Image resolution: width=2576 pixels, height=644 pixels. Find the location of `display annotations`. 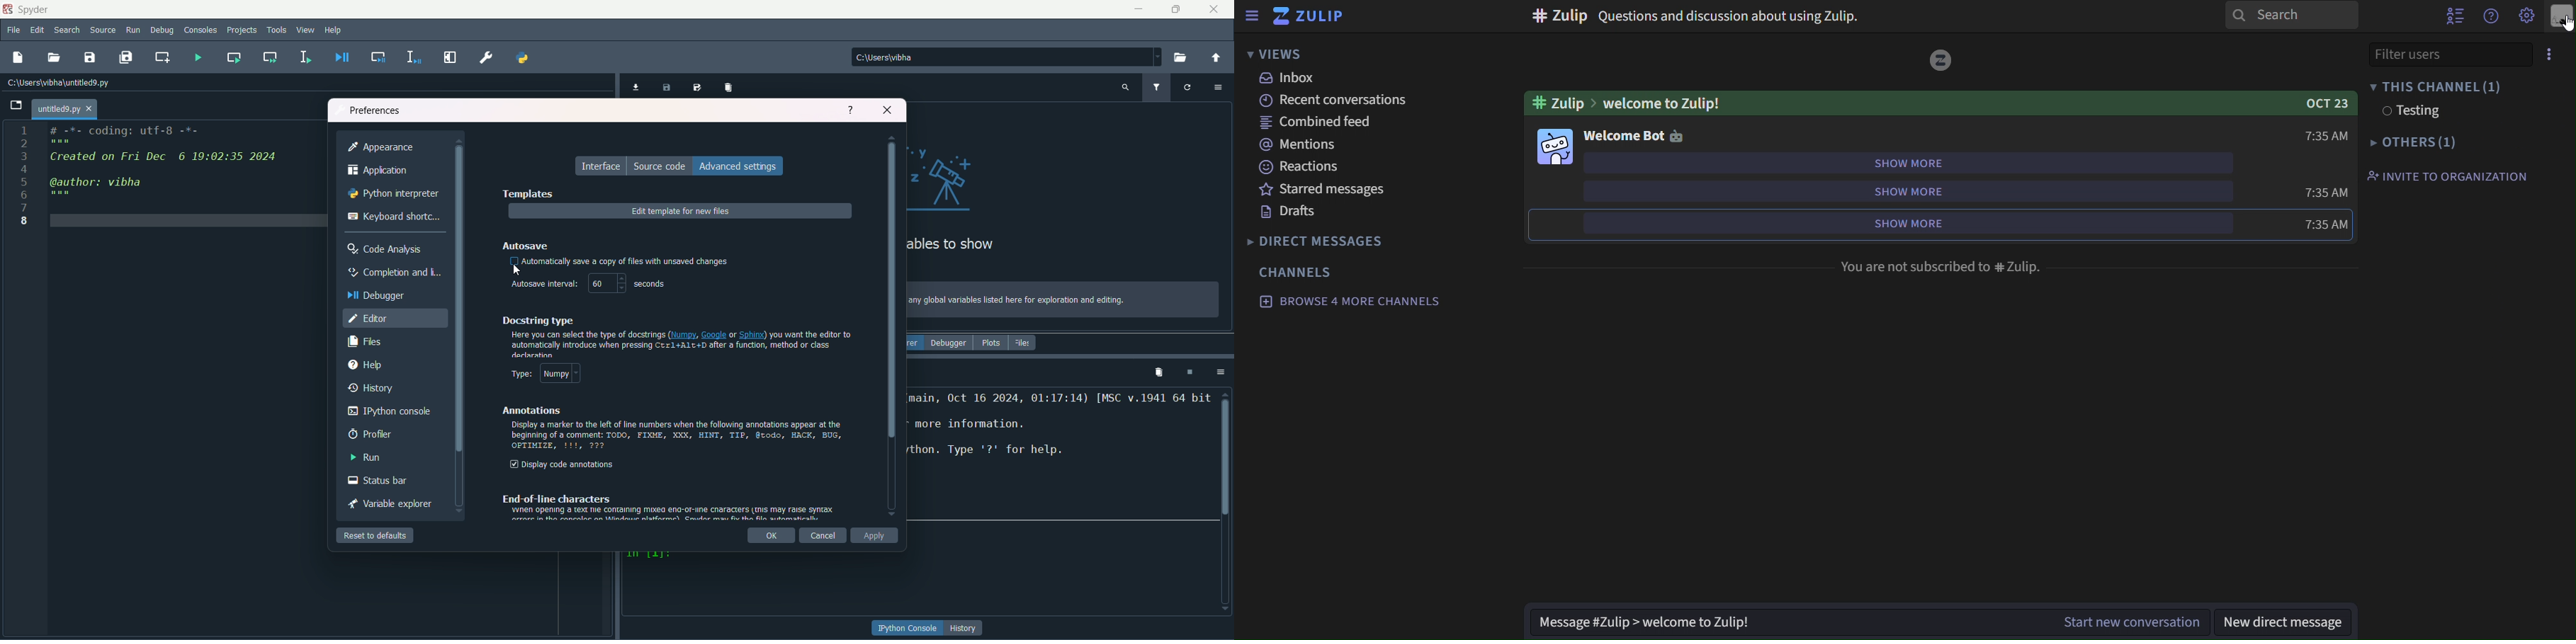

display annotations is located at coordinates (563, 465).